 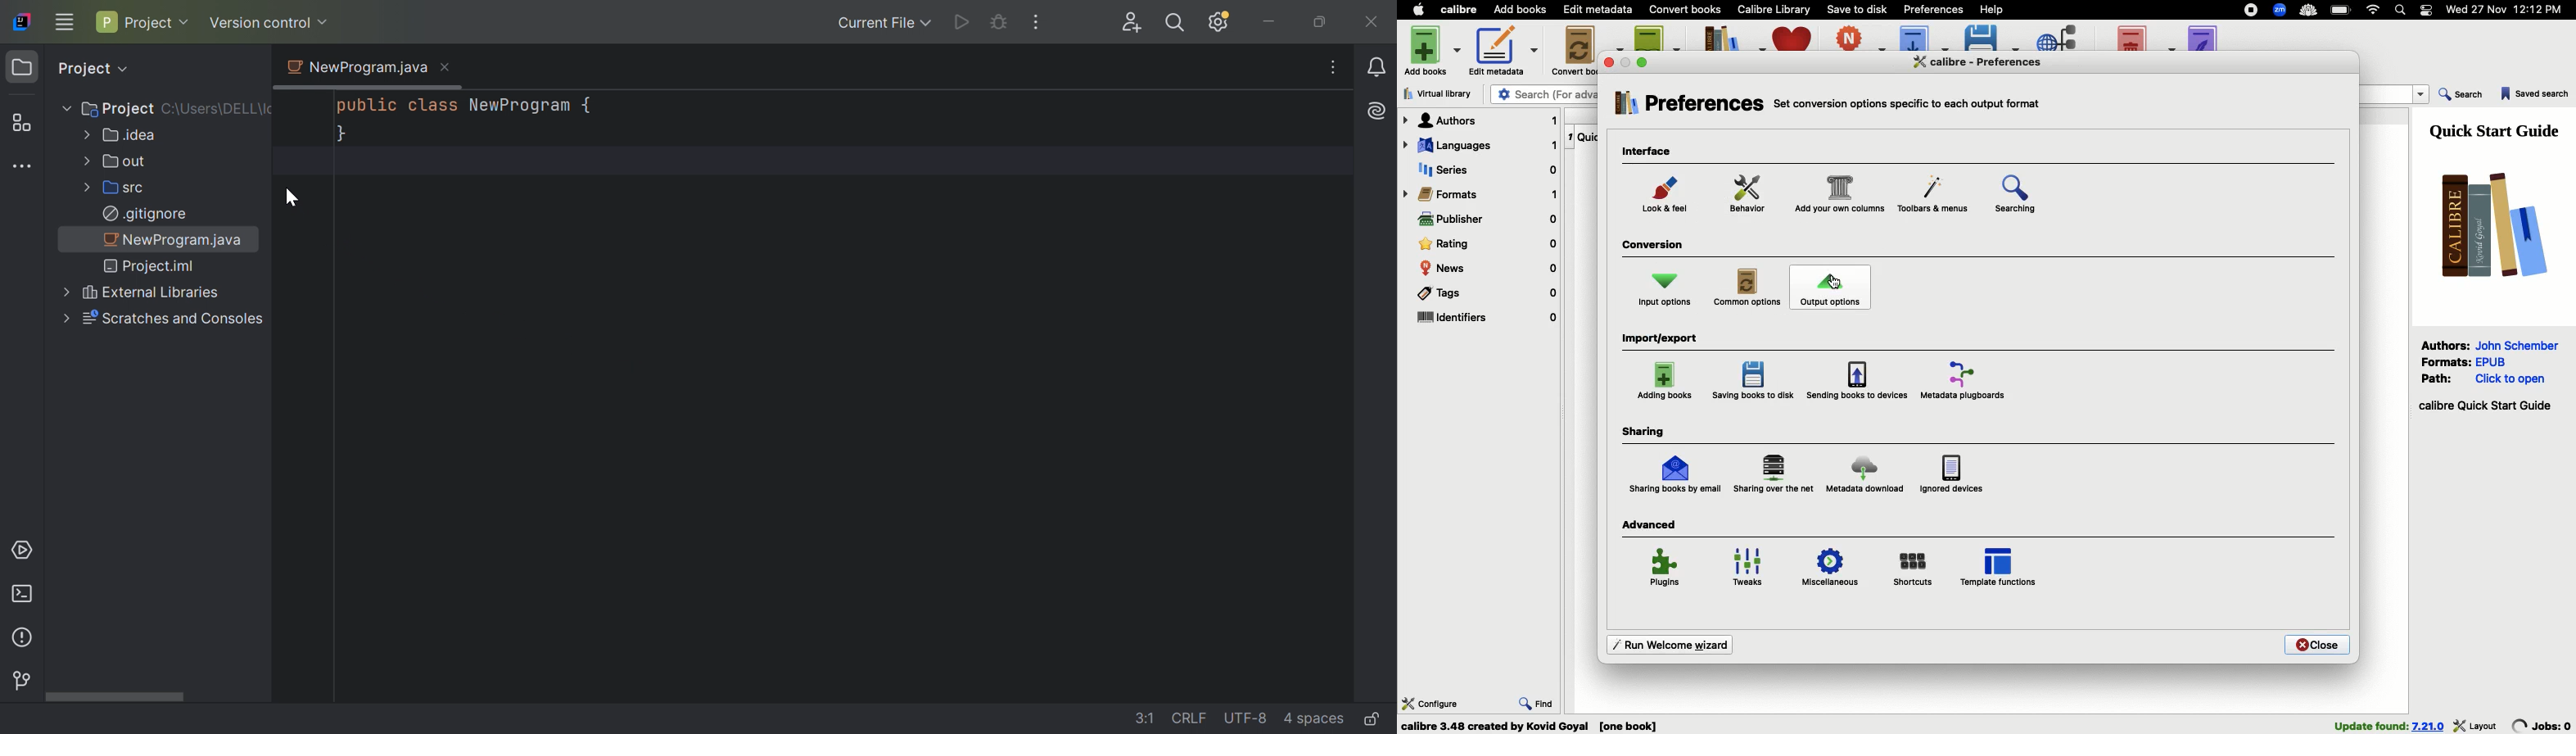 What do you see at coordinates (25, 68) in the screenshot?
I see `Project` at bounding box center [25, 68].